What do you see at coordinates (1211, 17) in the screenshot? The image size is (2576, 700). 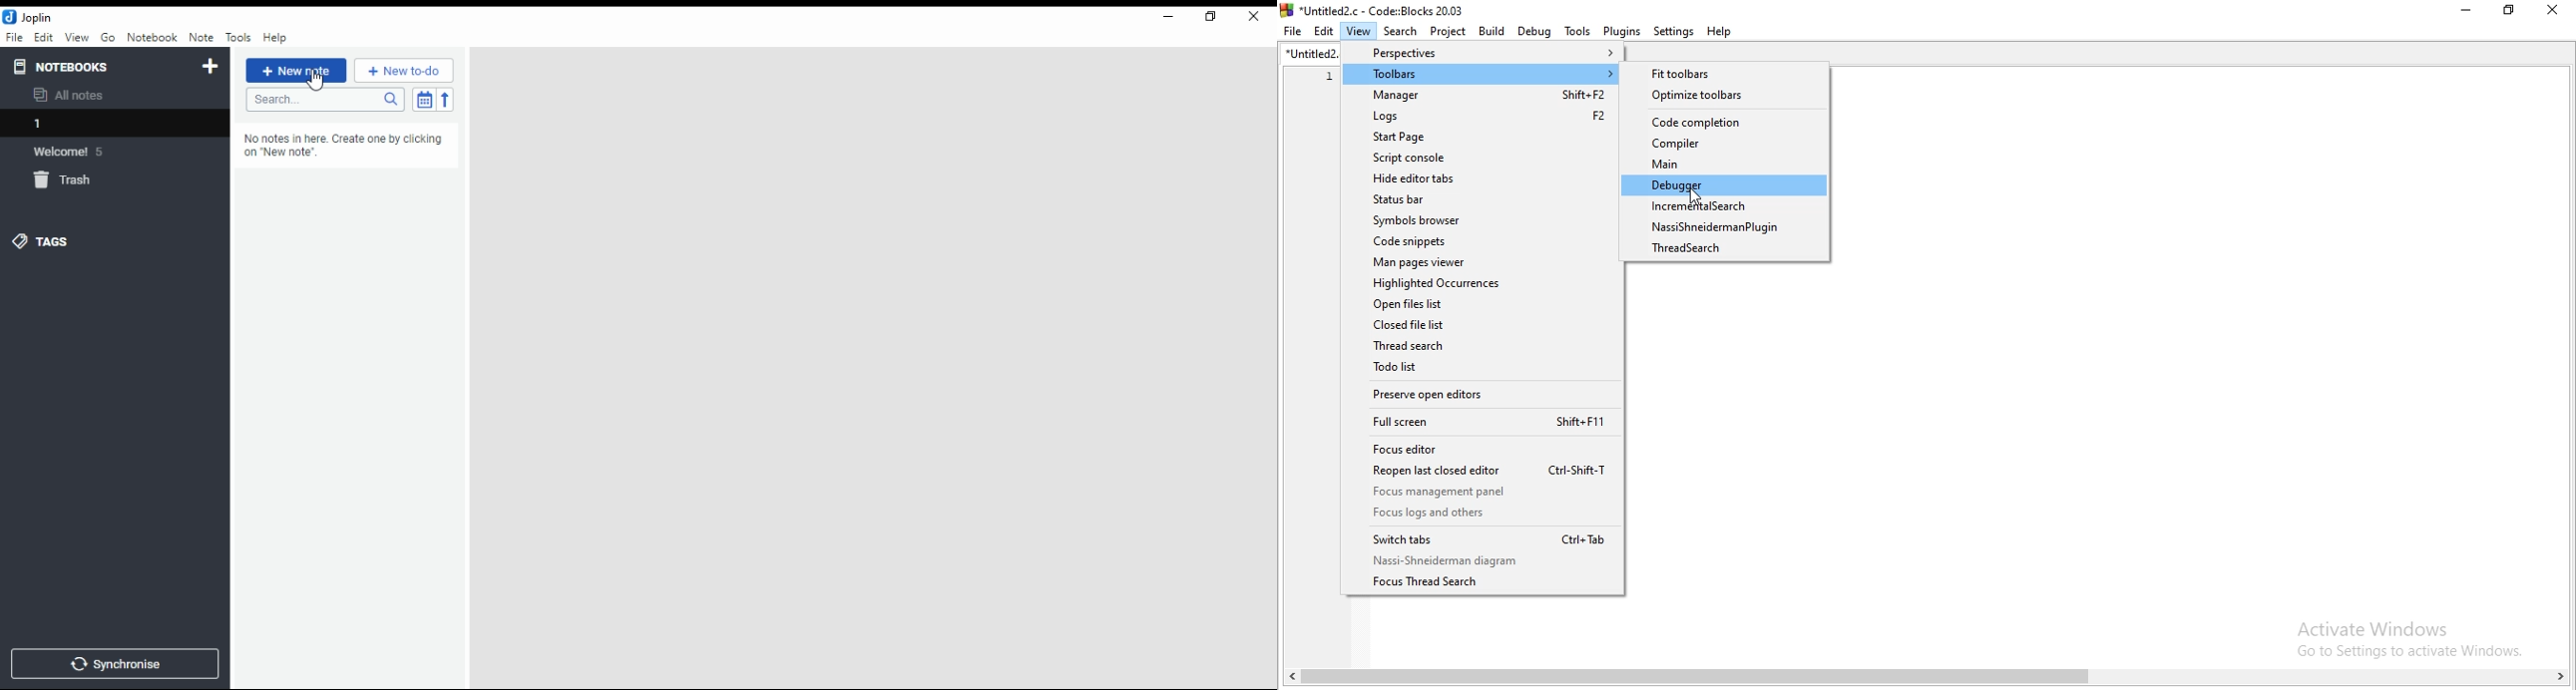 I see `maximize` at bounding box center [1211, 17].